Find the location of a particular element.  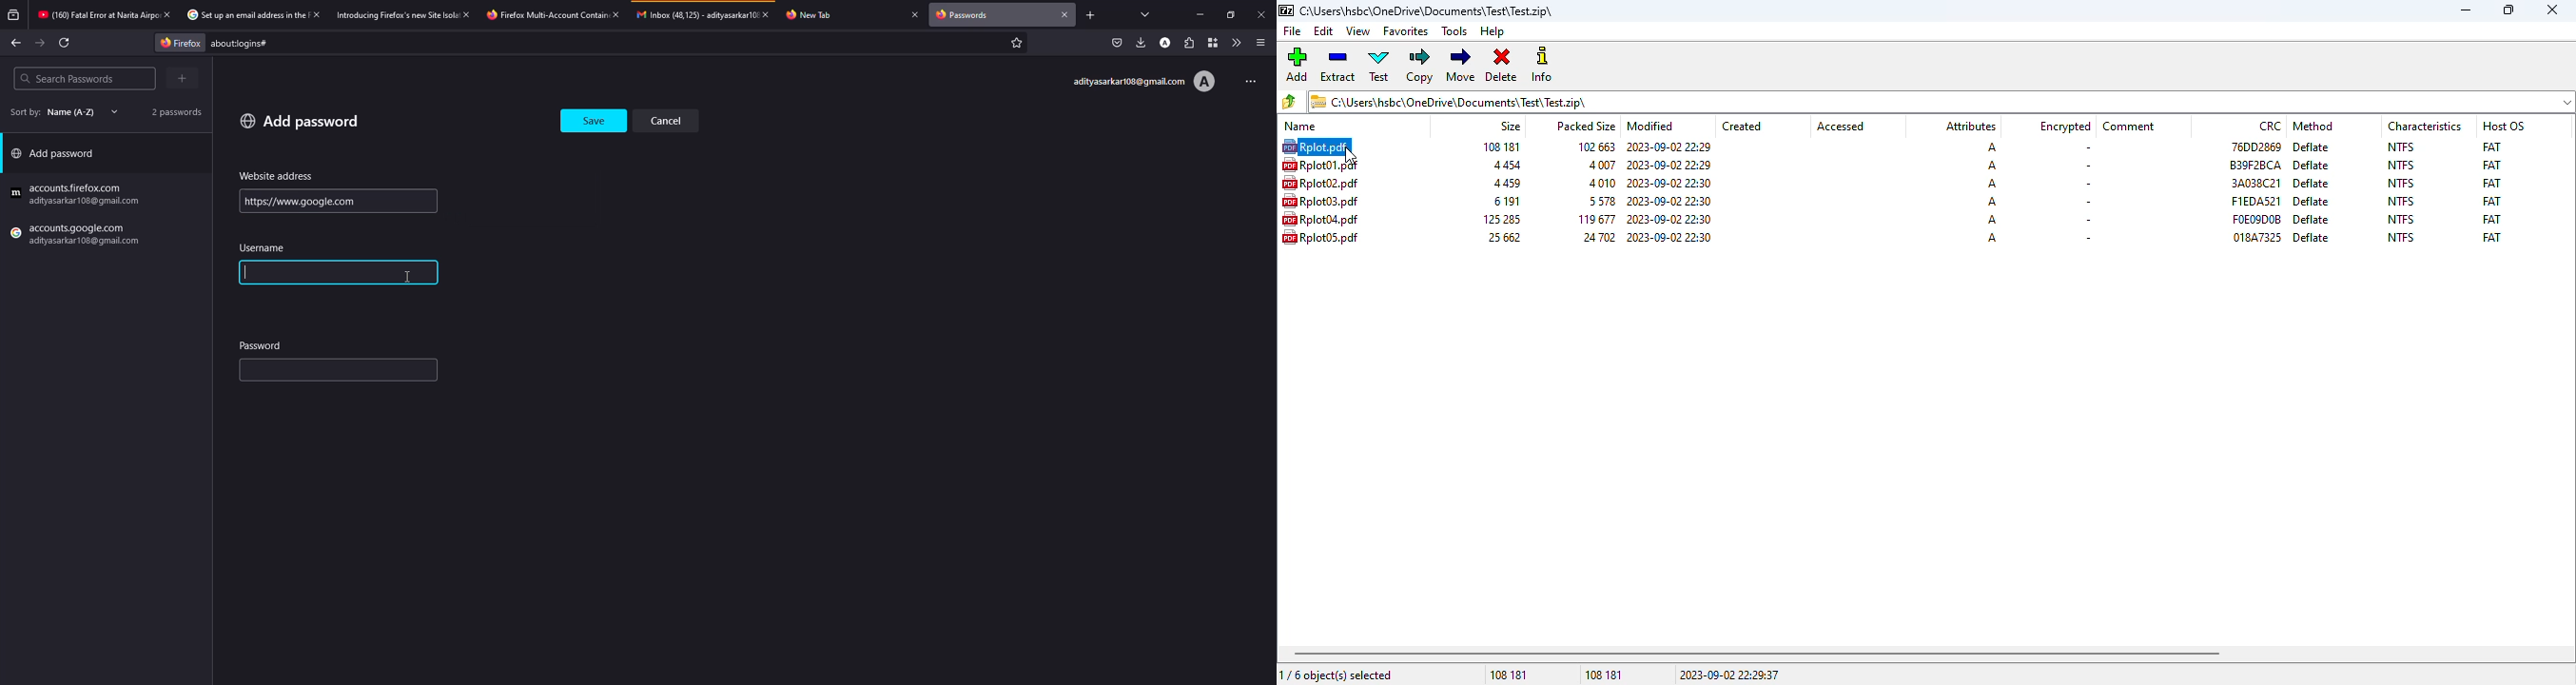

tab is located at coordinates (816, 14).